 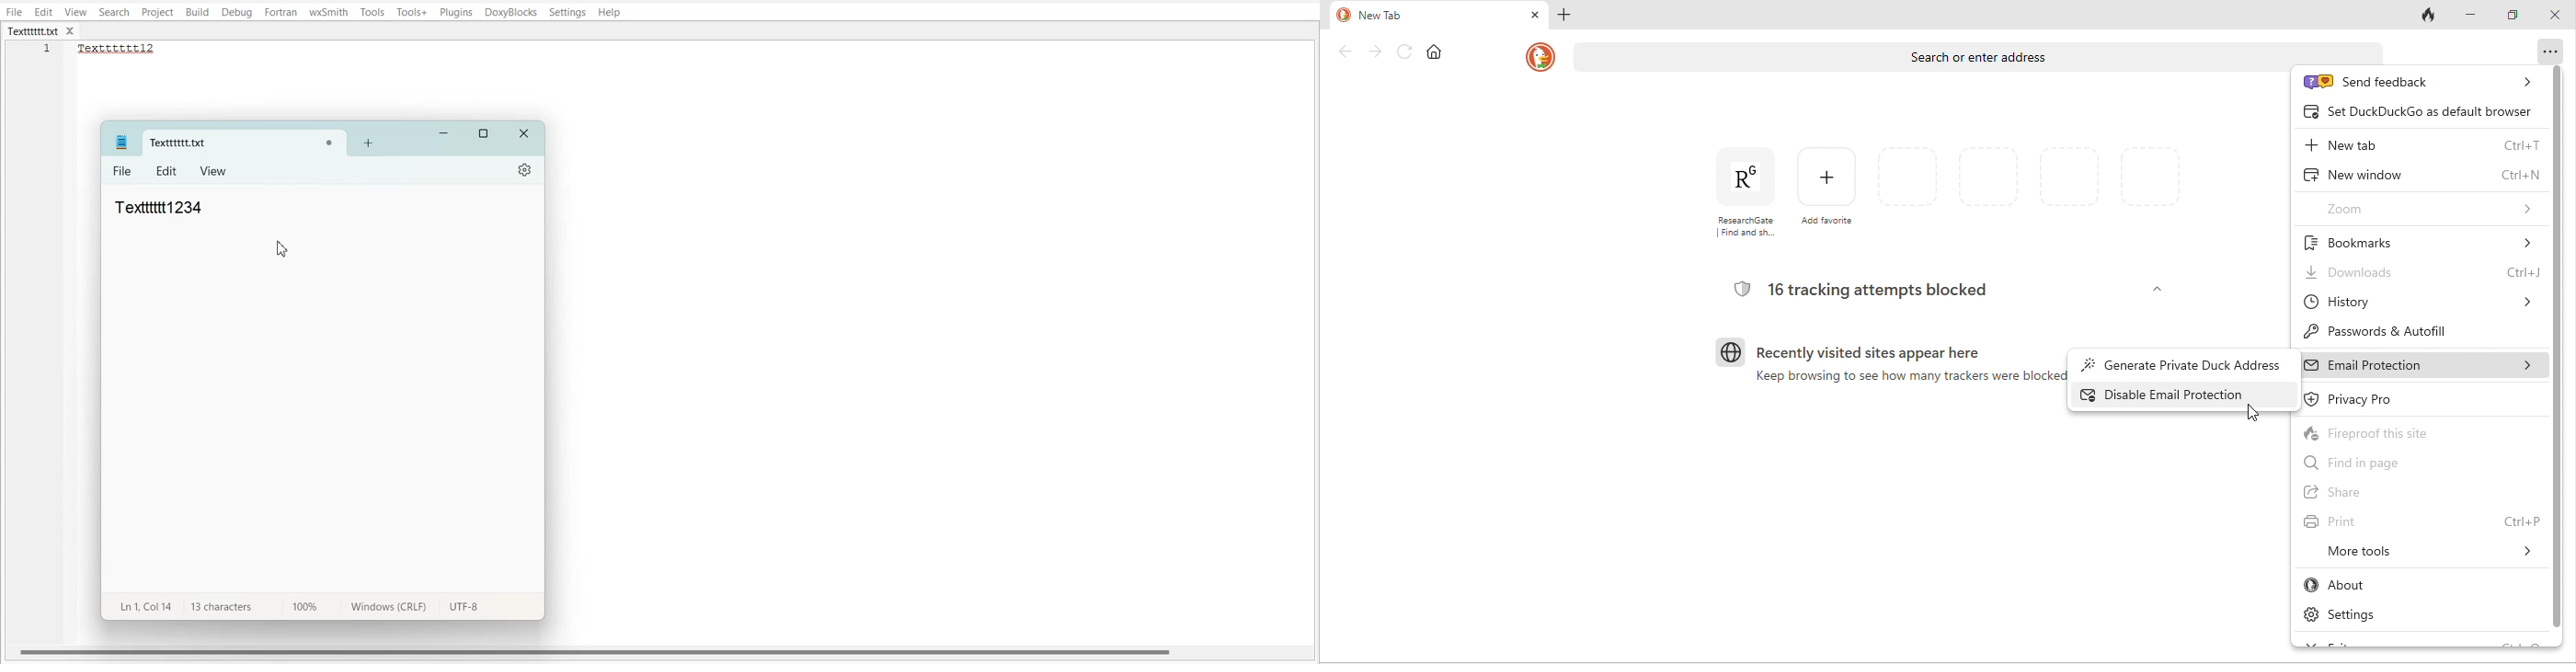 I want to click on more tools, so click(x=2421, y=554).